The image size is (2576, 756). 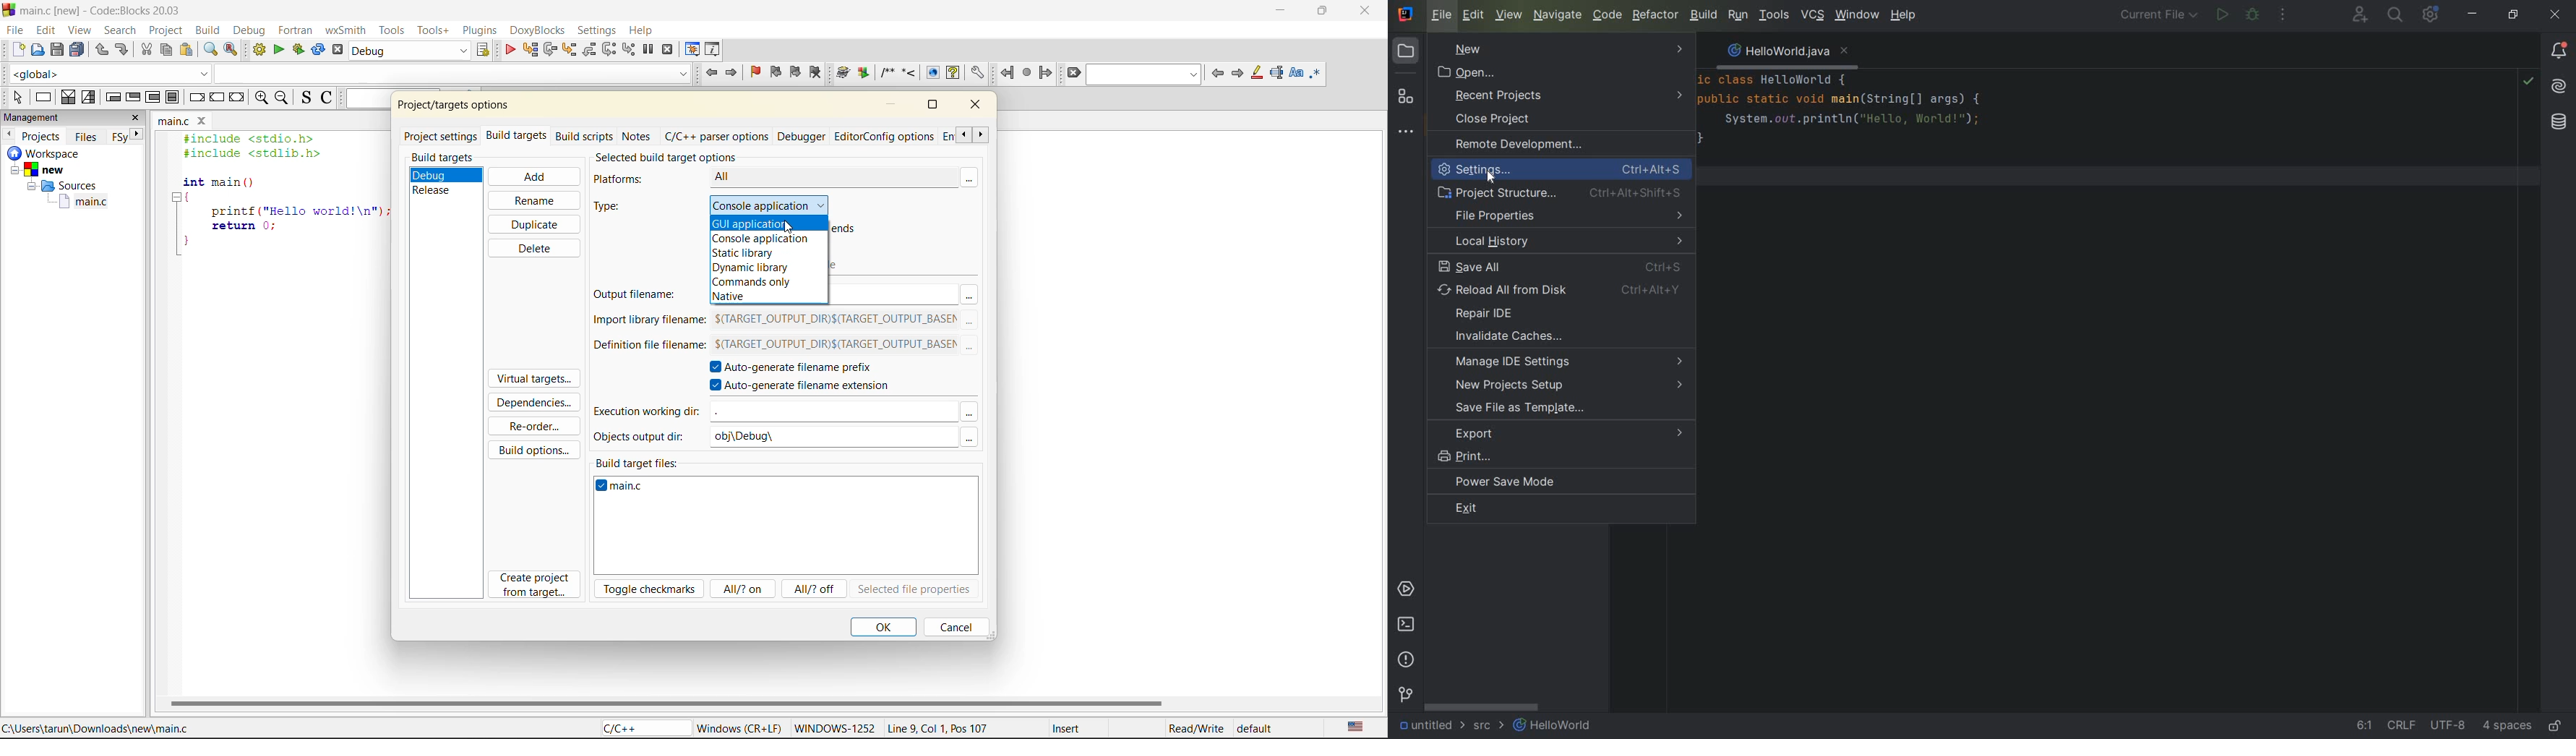 I want to click on All, so click(x=828, y=177).